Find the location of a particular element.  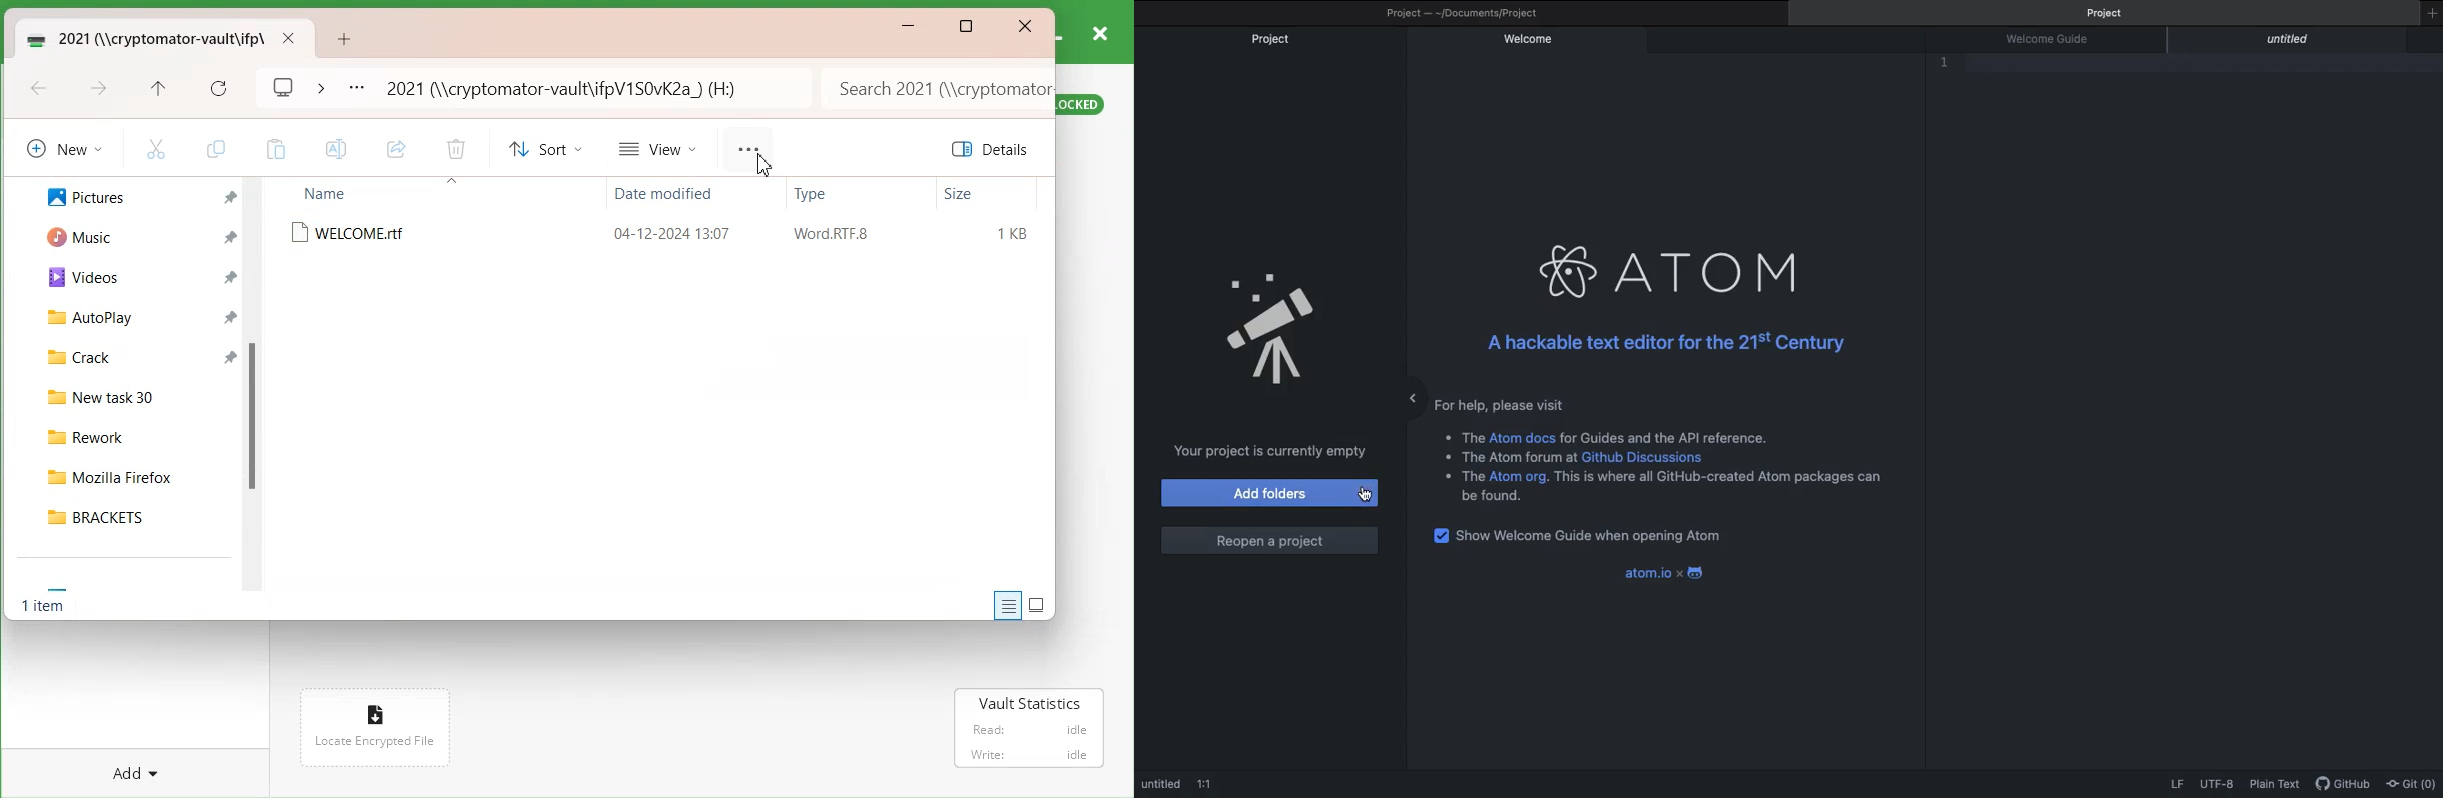

Pin a file is located at coordinates (228, 197).